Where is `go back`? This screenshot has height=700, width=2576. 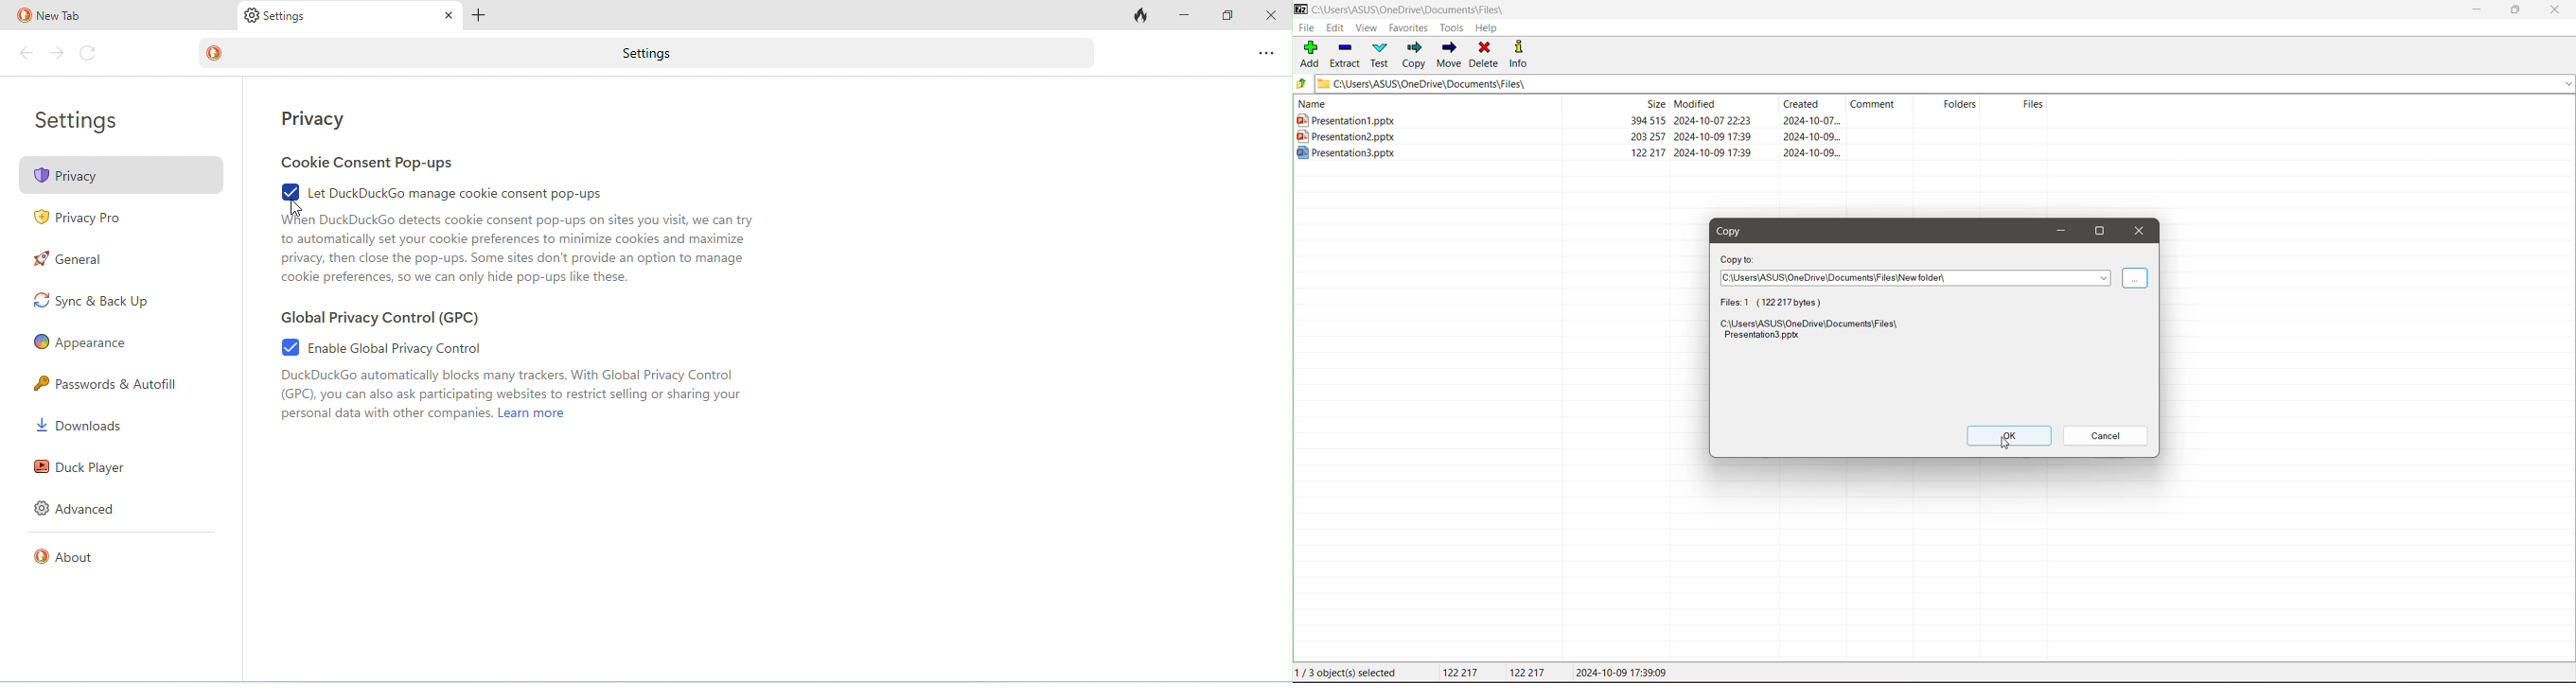
go back is located at coordinates (28, 53).